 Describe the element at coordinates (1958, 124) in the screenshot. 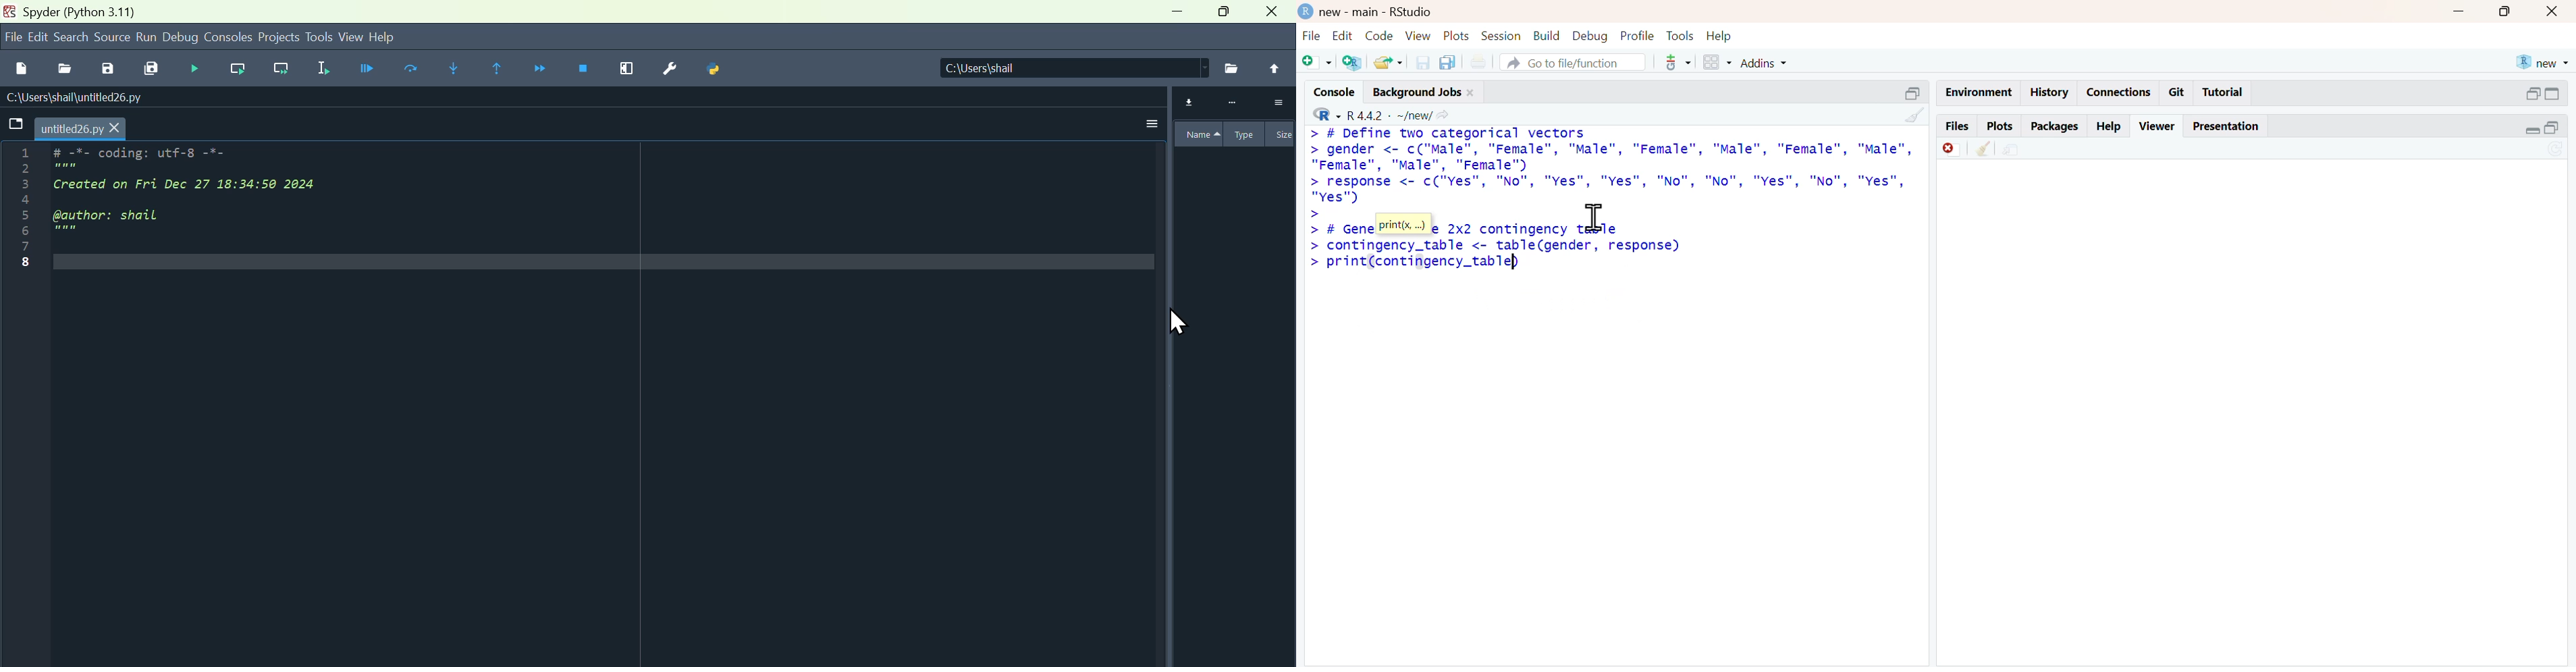

I see `files` at that location.